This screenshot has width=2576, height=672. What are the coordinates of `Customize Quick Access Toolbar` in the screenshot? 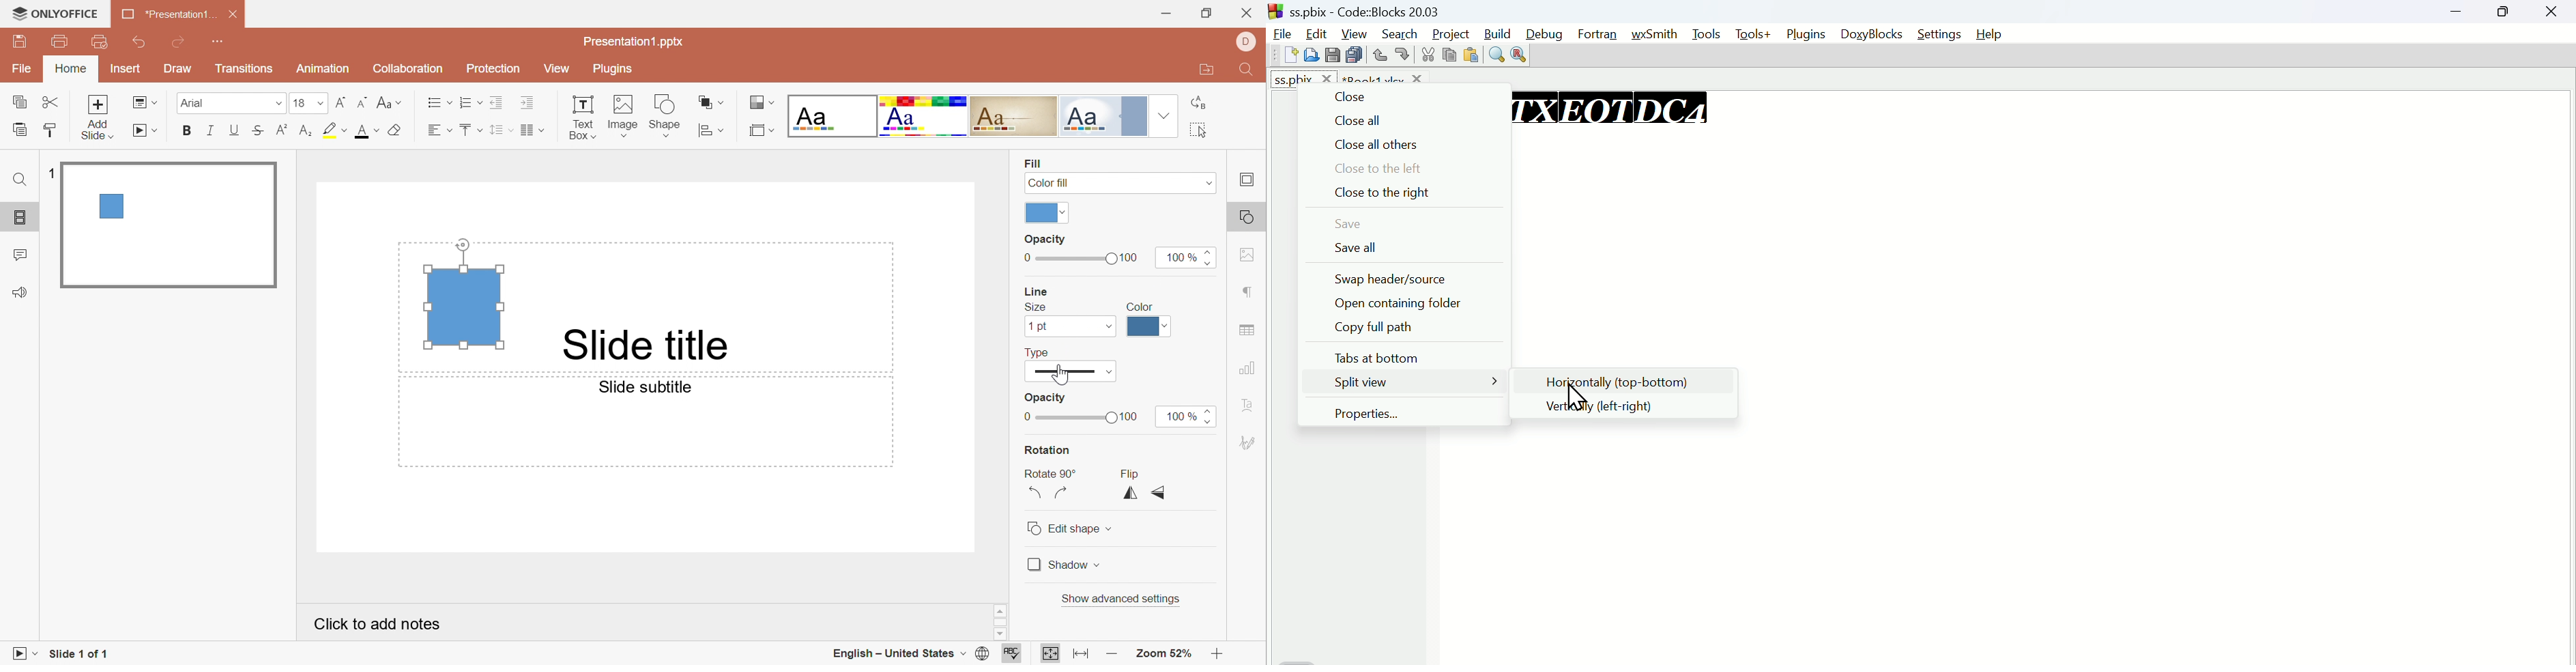 It's located at (101, 42).